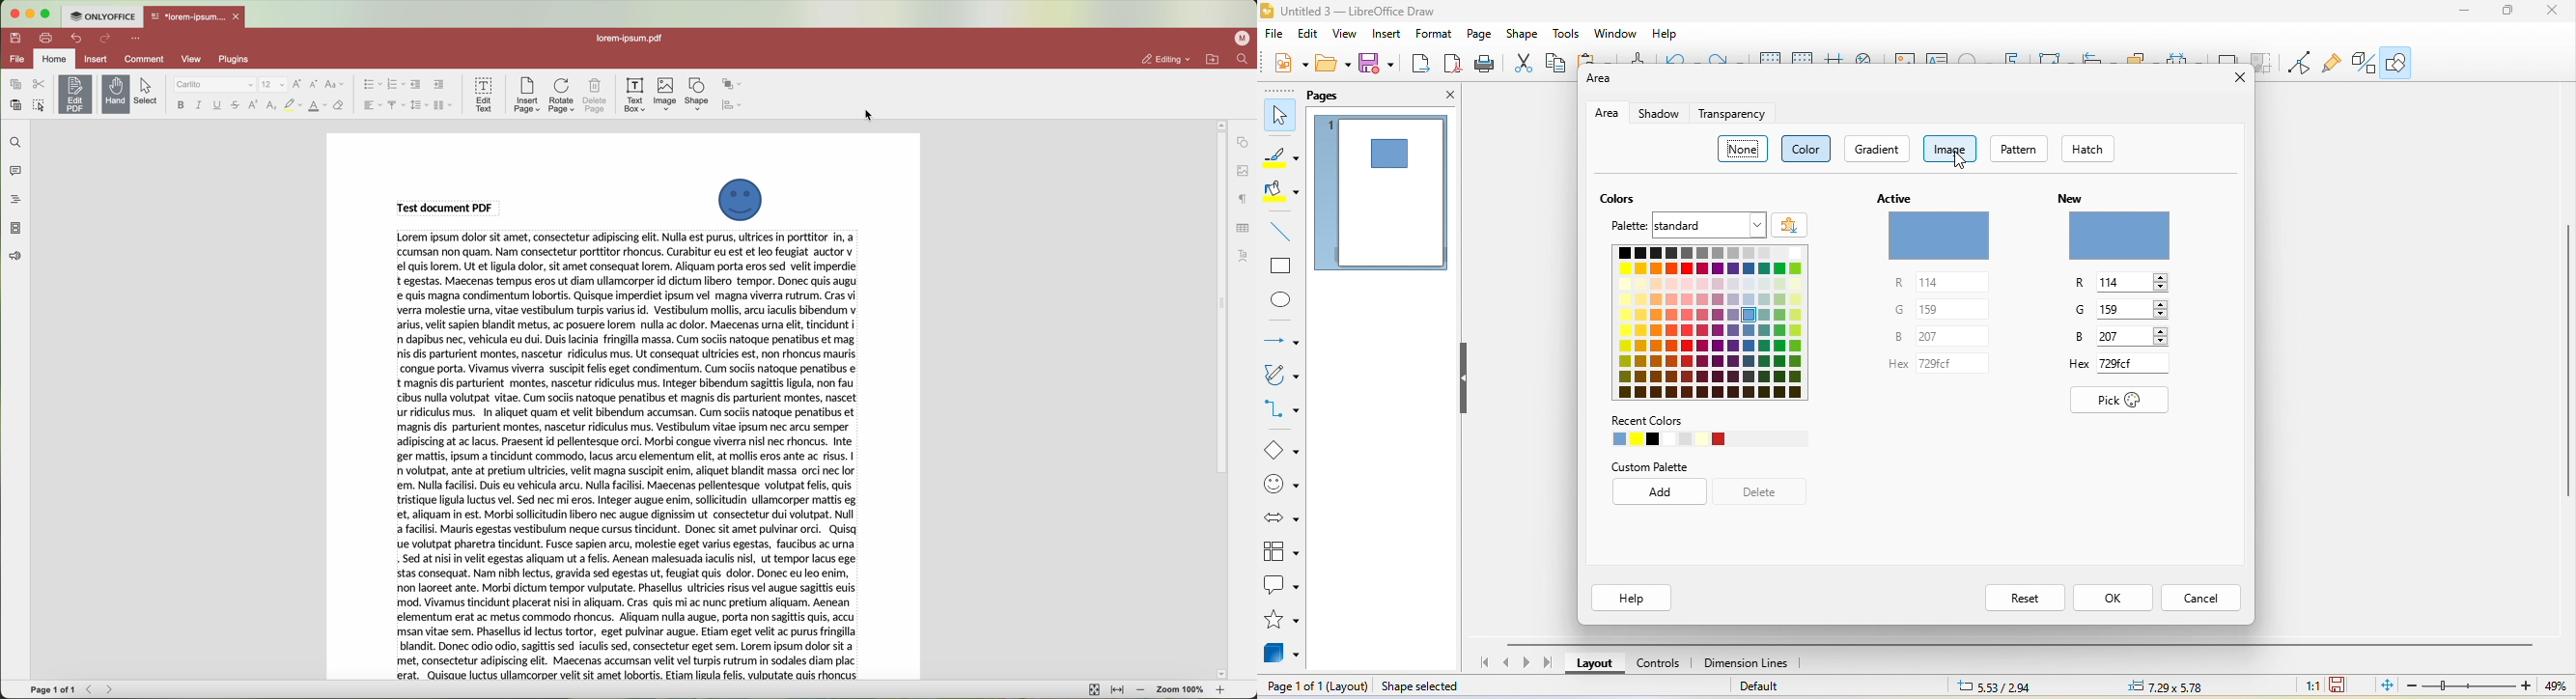  I want to click on line, so click(1276, 231).